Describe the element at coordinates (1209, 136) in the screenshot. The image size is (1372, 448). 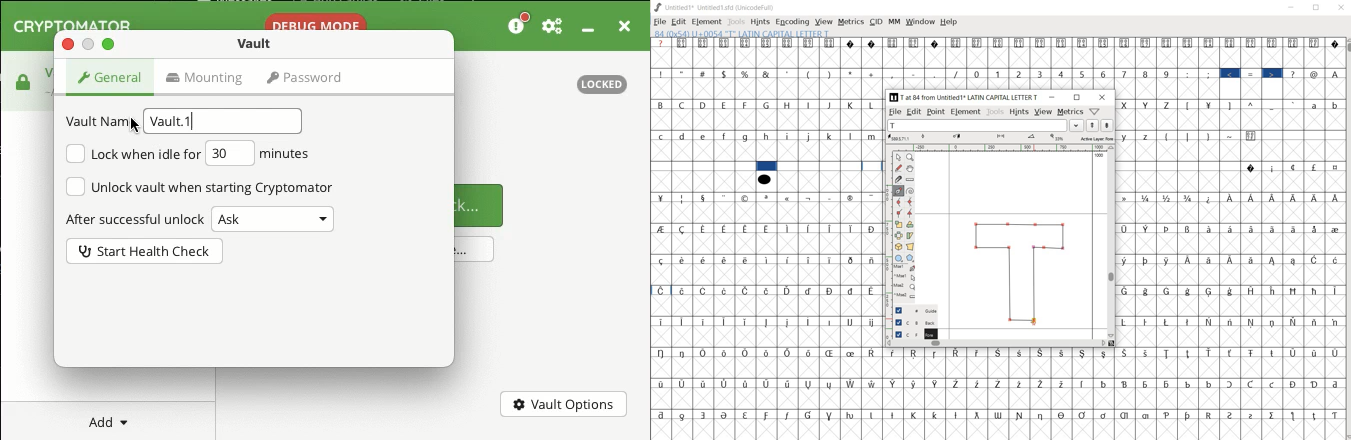
I see `)` at that location.